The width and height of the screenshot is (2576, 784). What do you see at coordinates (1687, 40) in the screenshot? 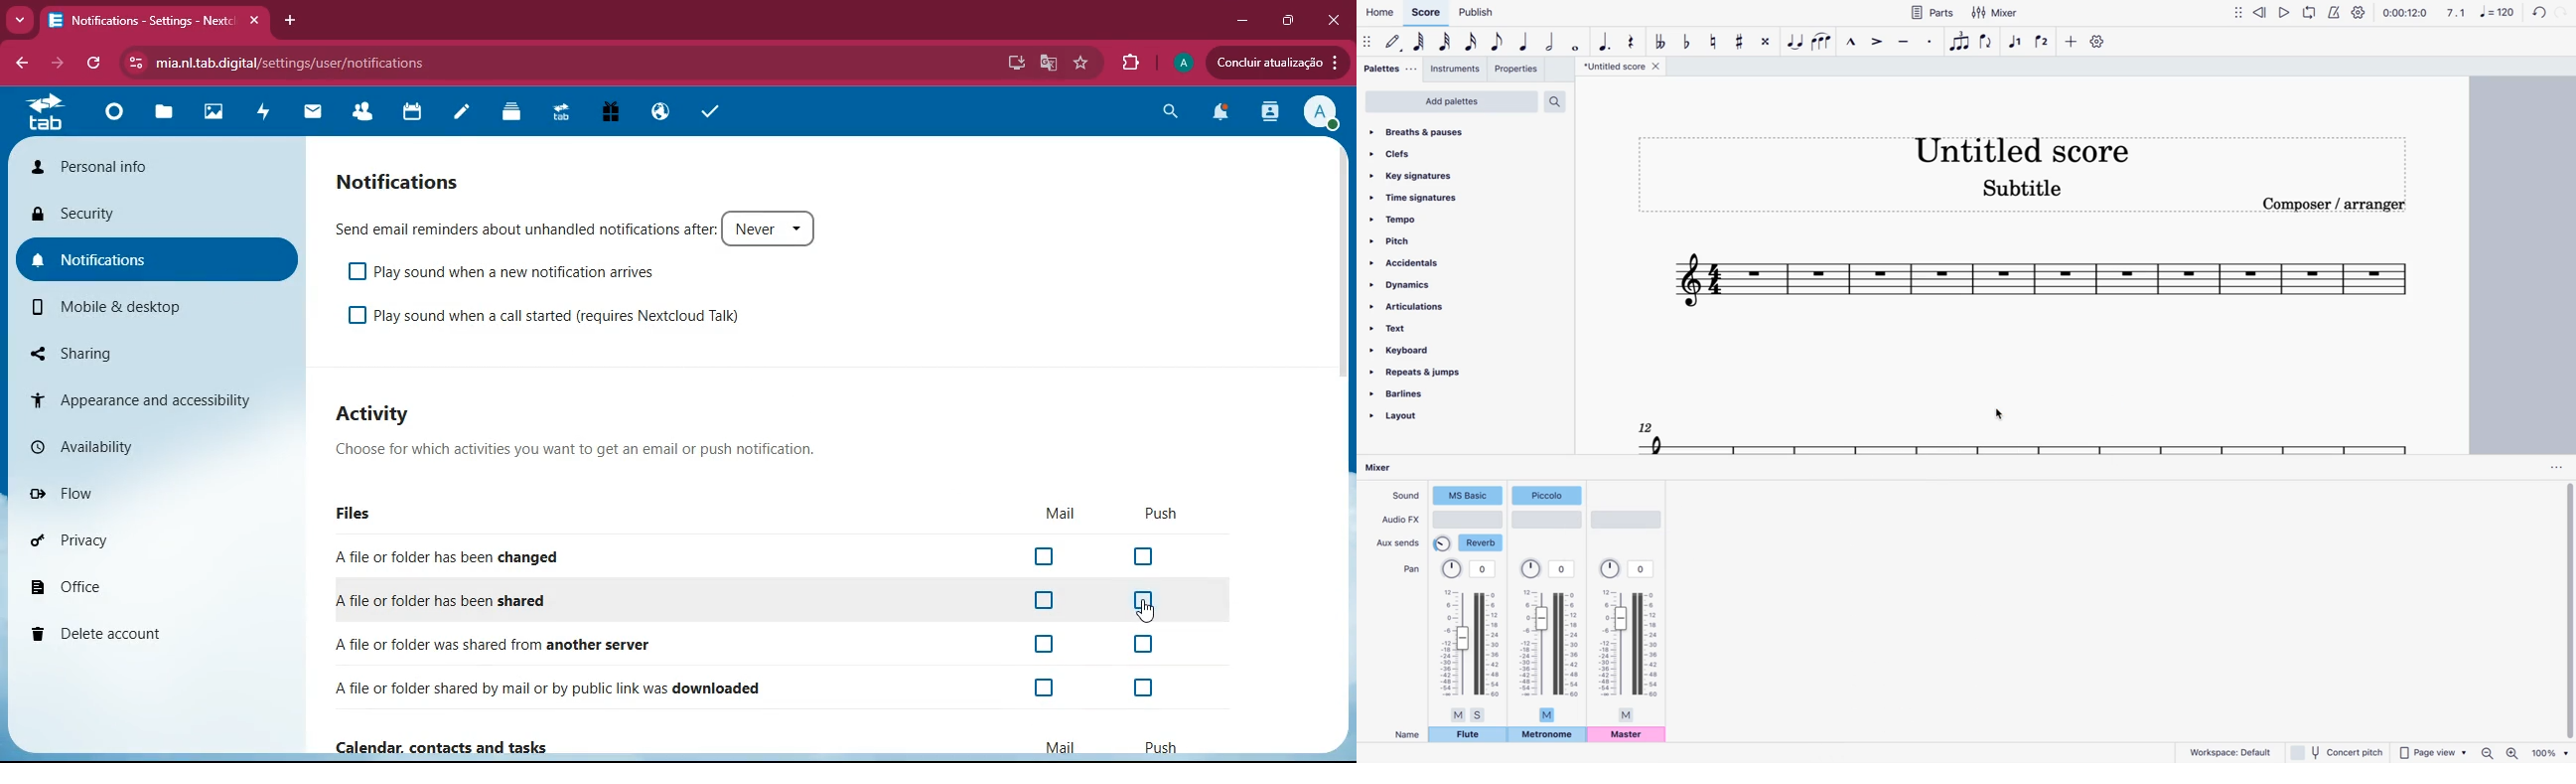
I see `toggle flat` at bounding box center [1687, 40].